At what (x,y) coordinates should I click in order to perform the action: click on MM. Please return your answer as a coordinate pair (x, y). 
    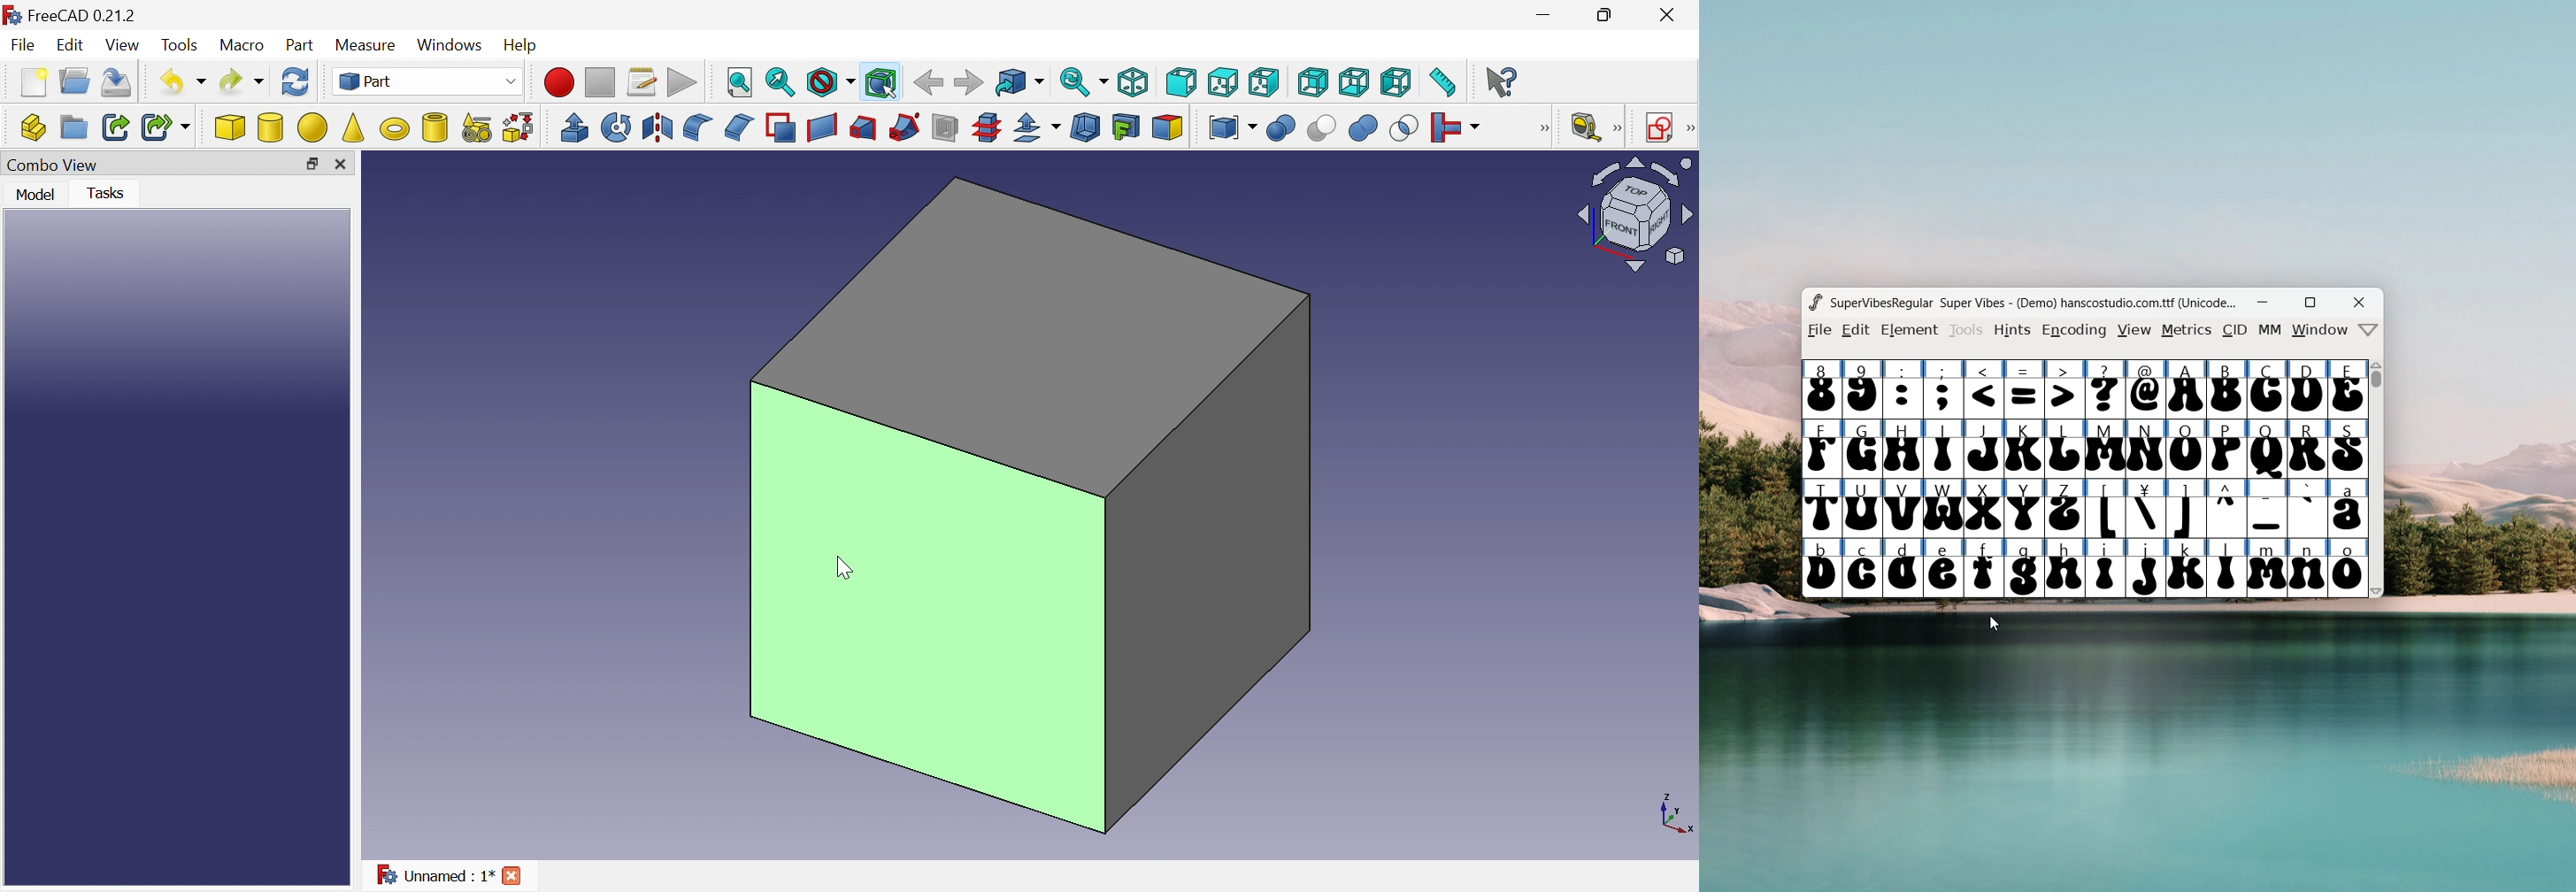
    Looking at the image, I should click on (2269, 330).